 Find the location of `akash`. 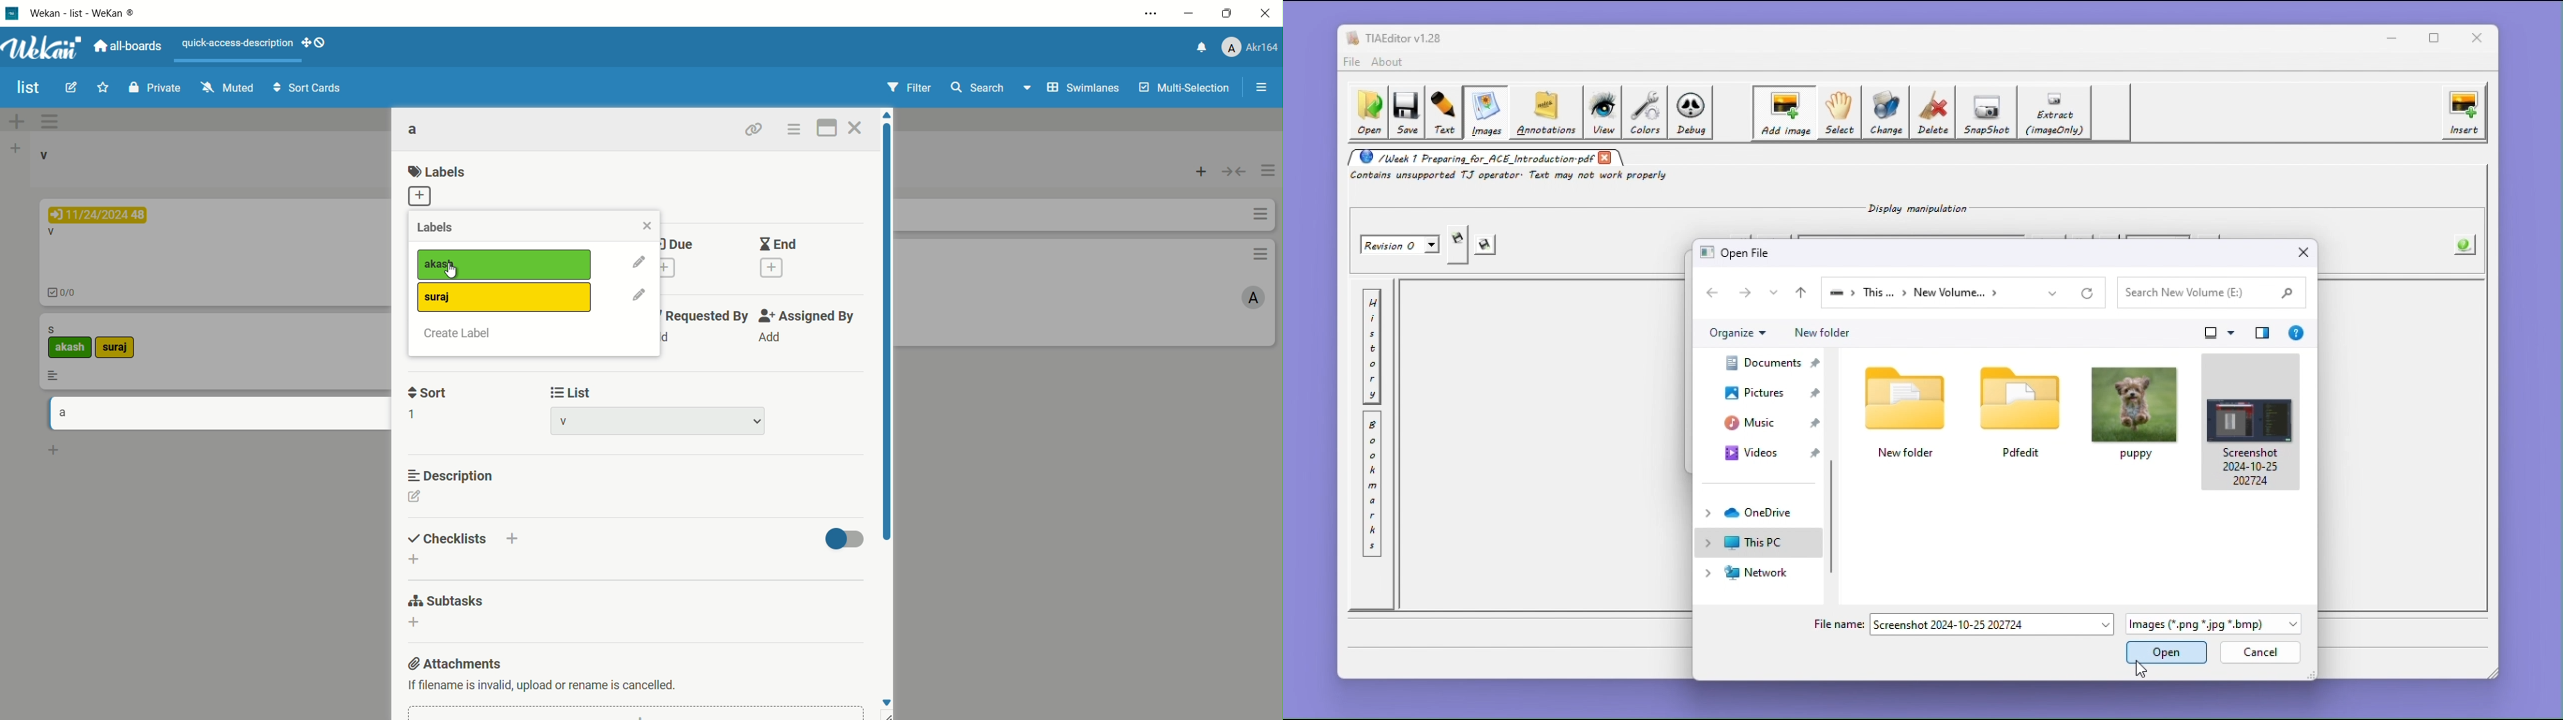

akash is located at coordinates (68, 349).